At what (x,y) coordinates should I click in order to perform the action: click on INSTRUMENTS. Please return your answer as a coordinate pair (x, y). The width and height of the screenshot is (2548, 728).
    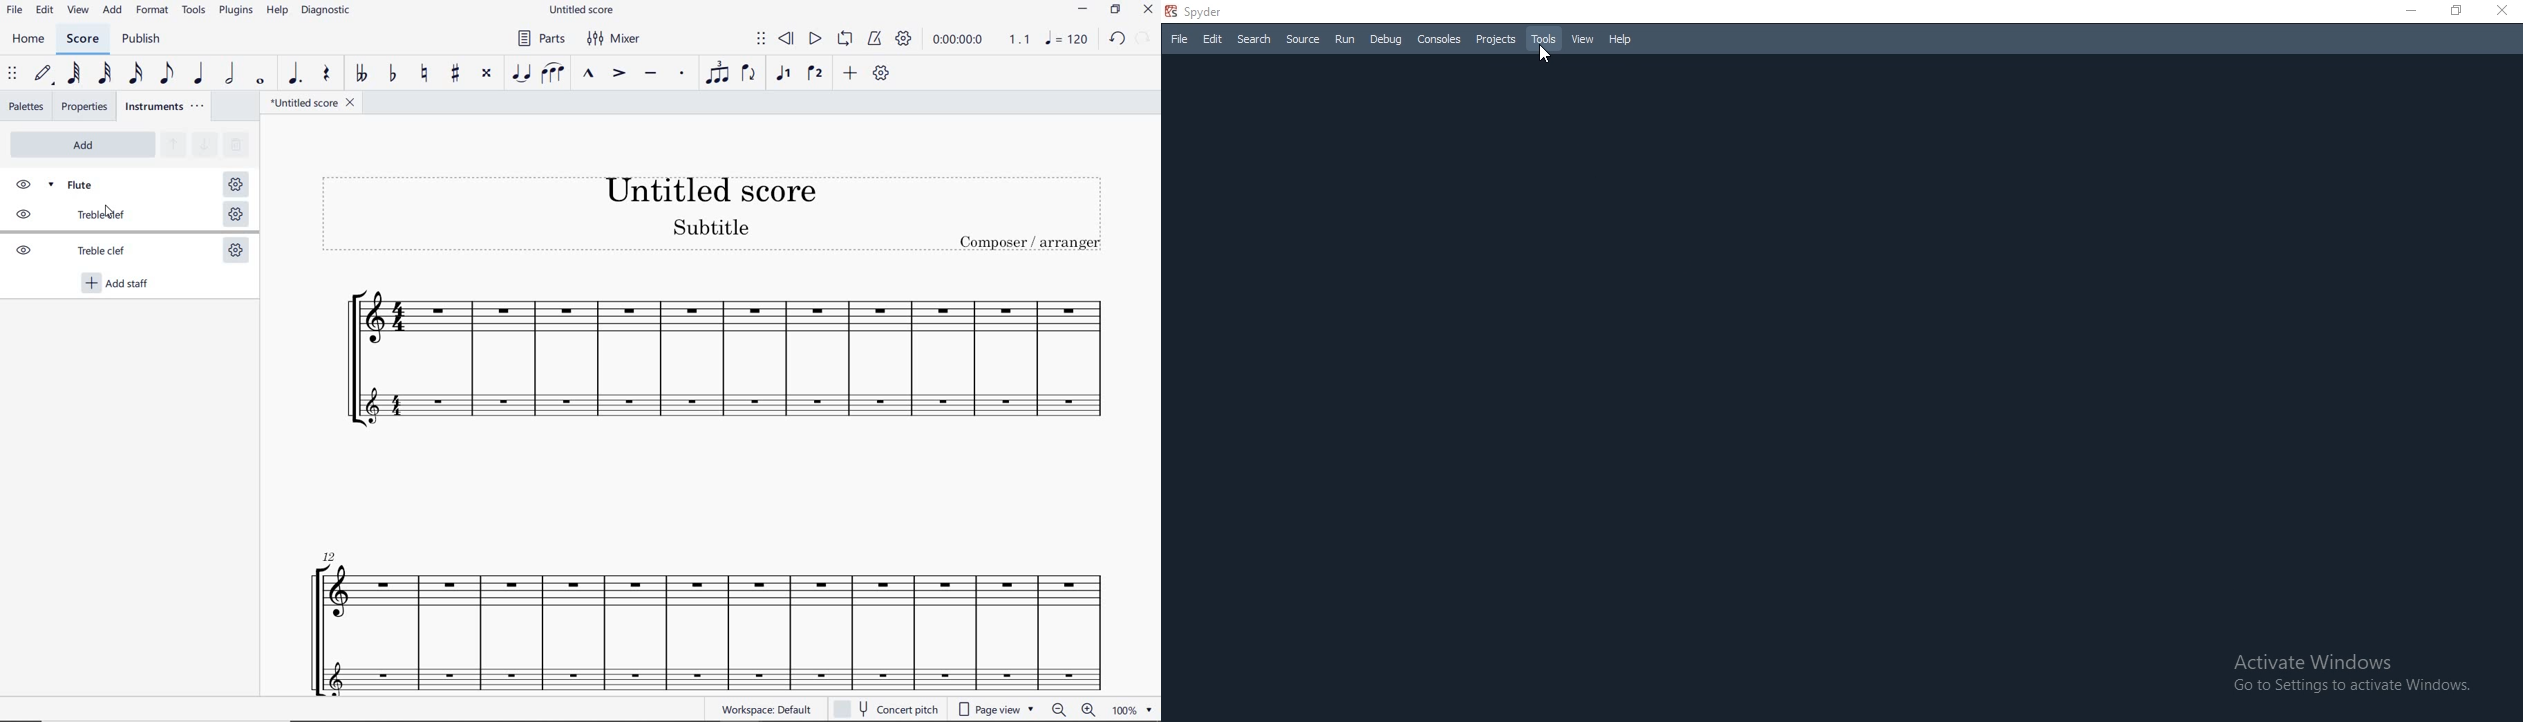
    Looking at the image, I should click on (167, 107).